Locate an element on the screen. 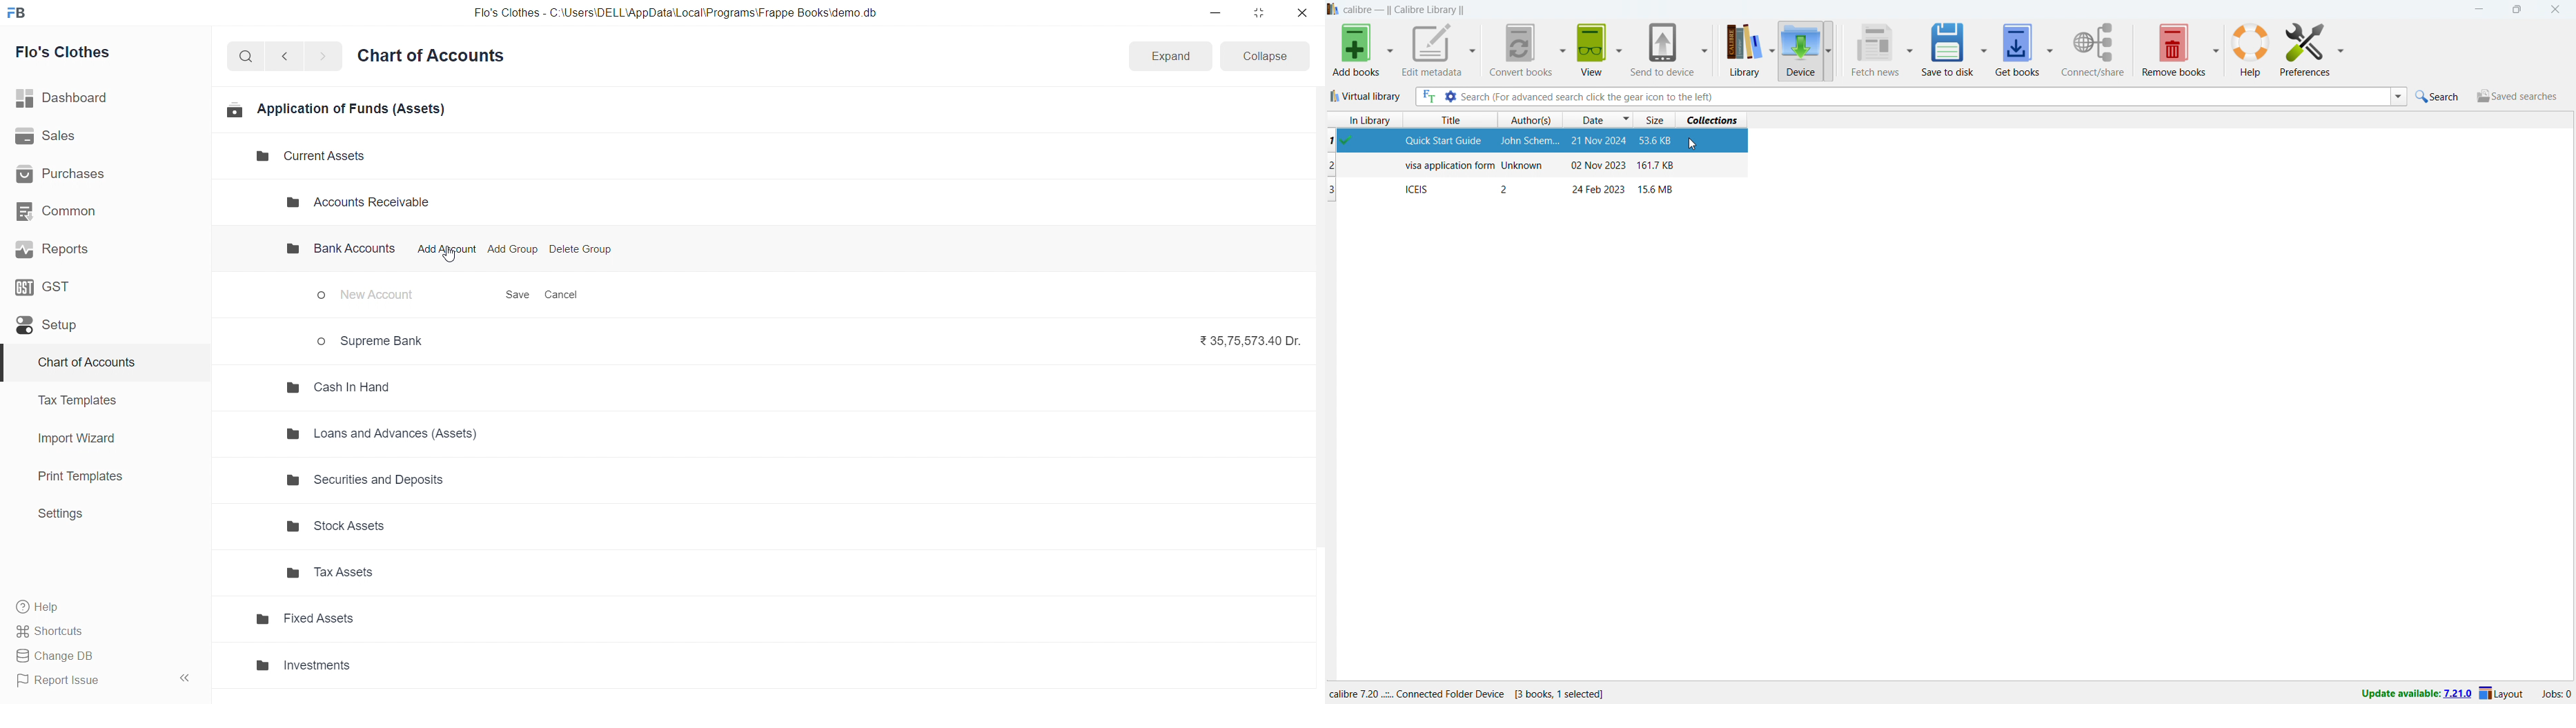 This screenshot has width=2576, height=728. remove books is located at coordinates (2173, 48).